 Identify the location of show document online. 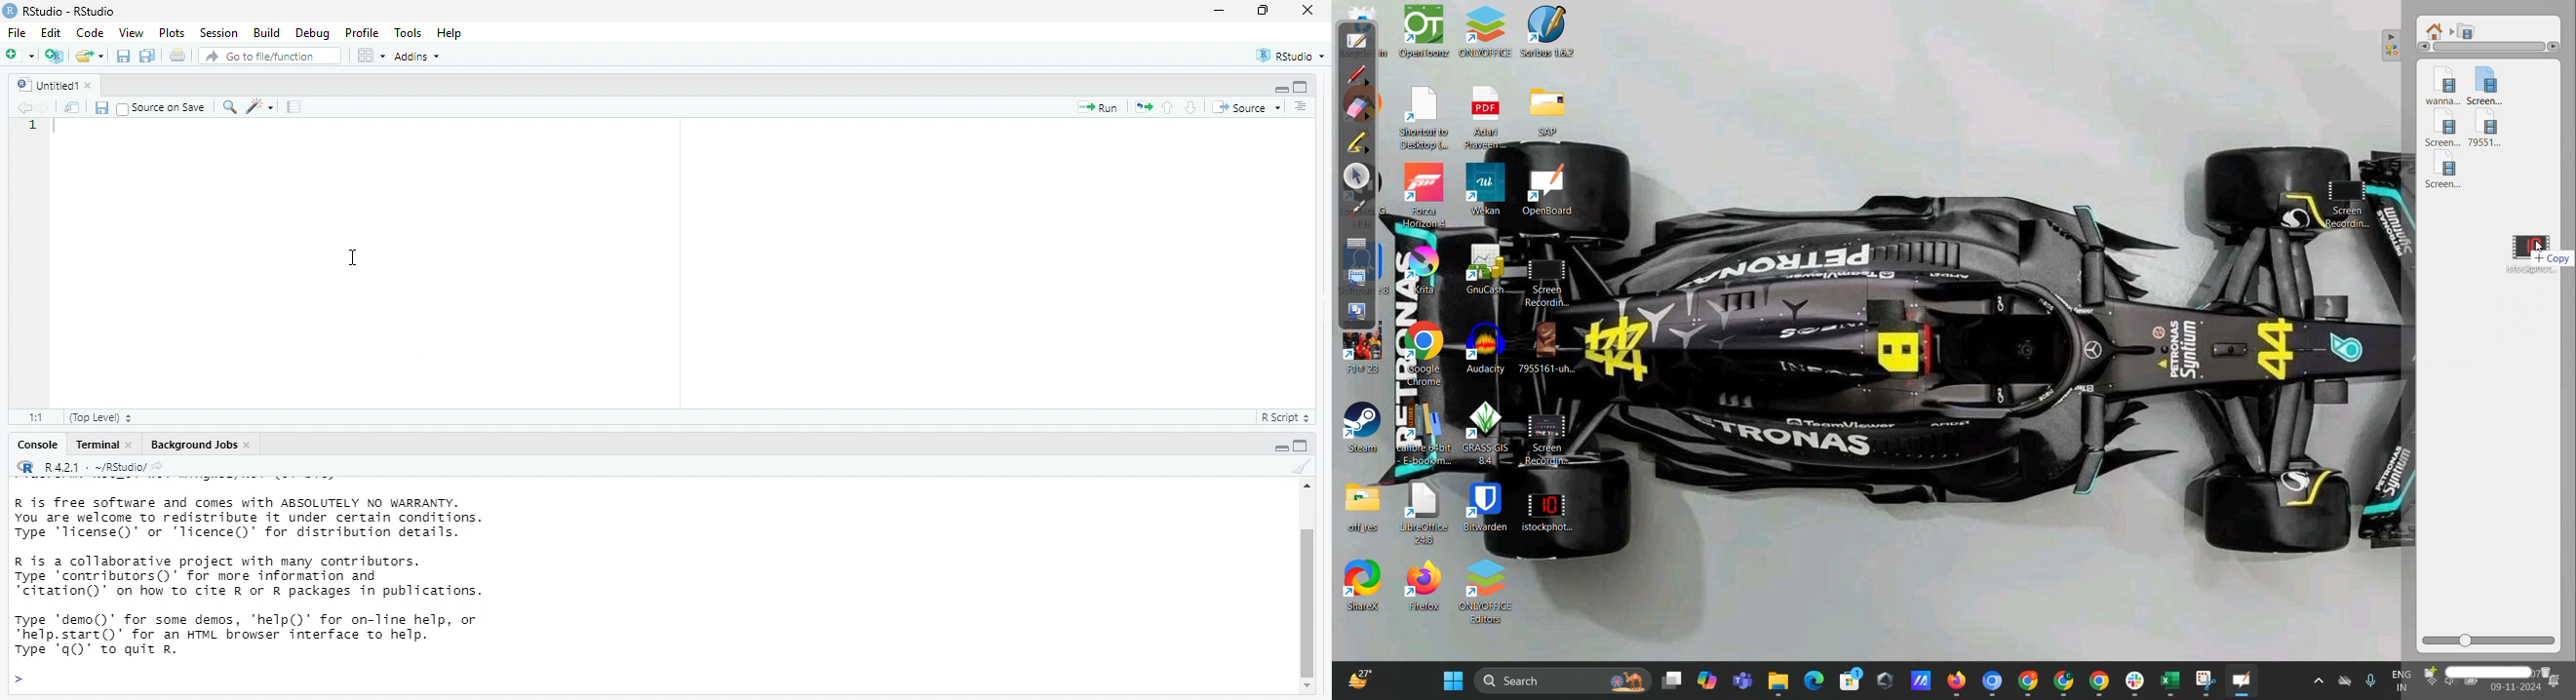
(1308, 108).